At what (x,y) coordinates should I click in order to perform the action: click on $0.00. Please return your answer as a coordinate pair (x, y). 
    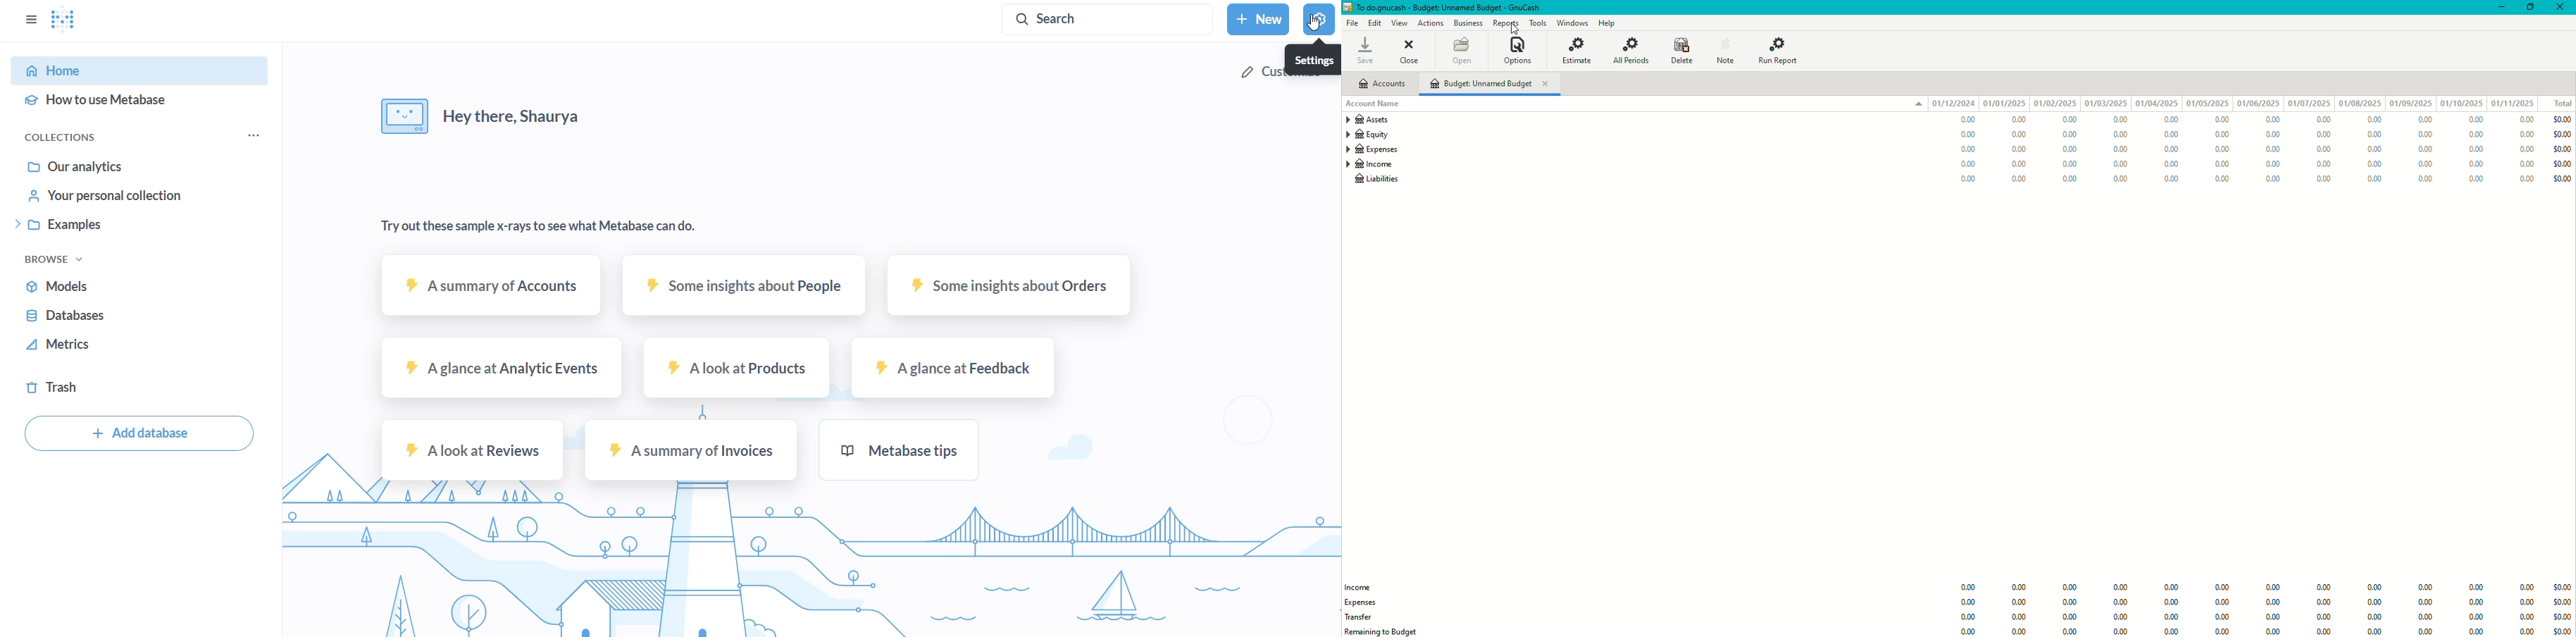
    Looking at the image, I should click on (2563, 134).